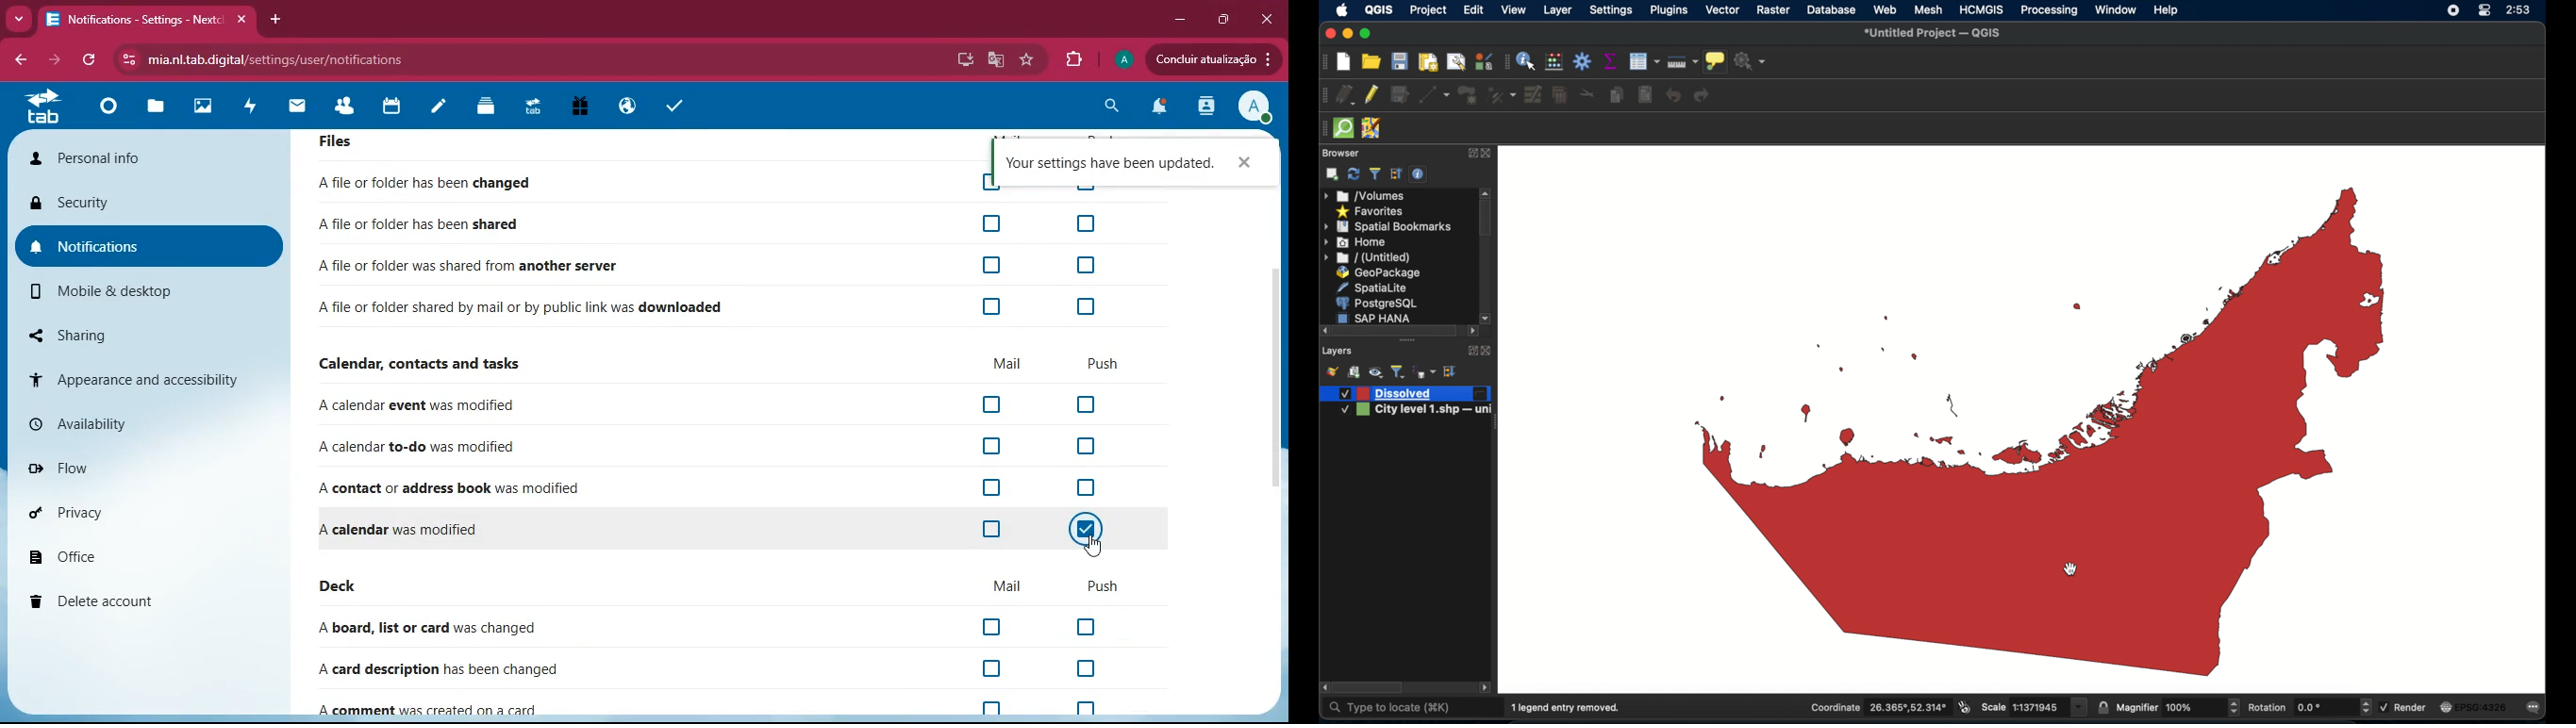 This screenshot has height=728, width=2576. Describe the element at coordinates (433, 363) in the screenshot. I see `calendar` at that location.